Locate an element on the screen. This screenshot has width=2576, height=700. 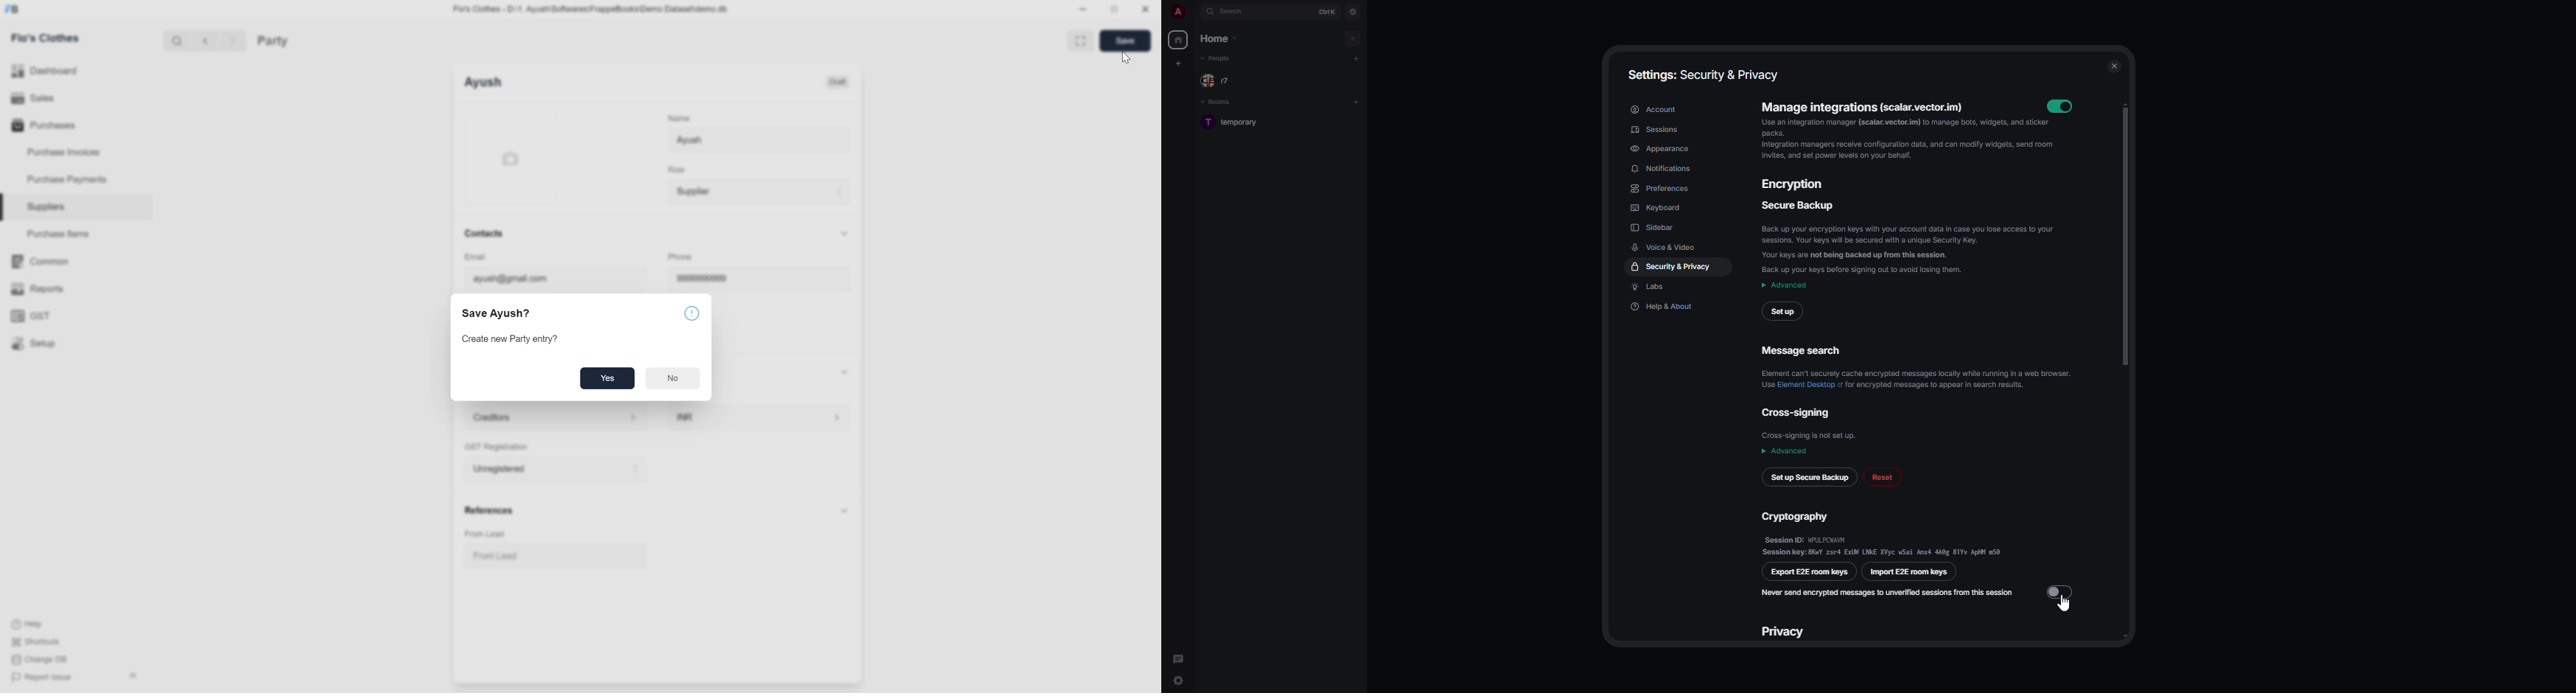
enabled is located at coordinates (2066, 104).